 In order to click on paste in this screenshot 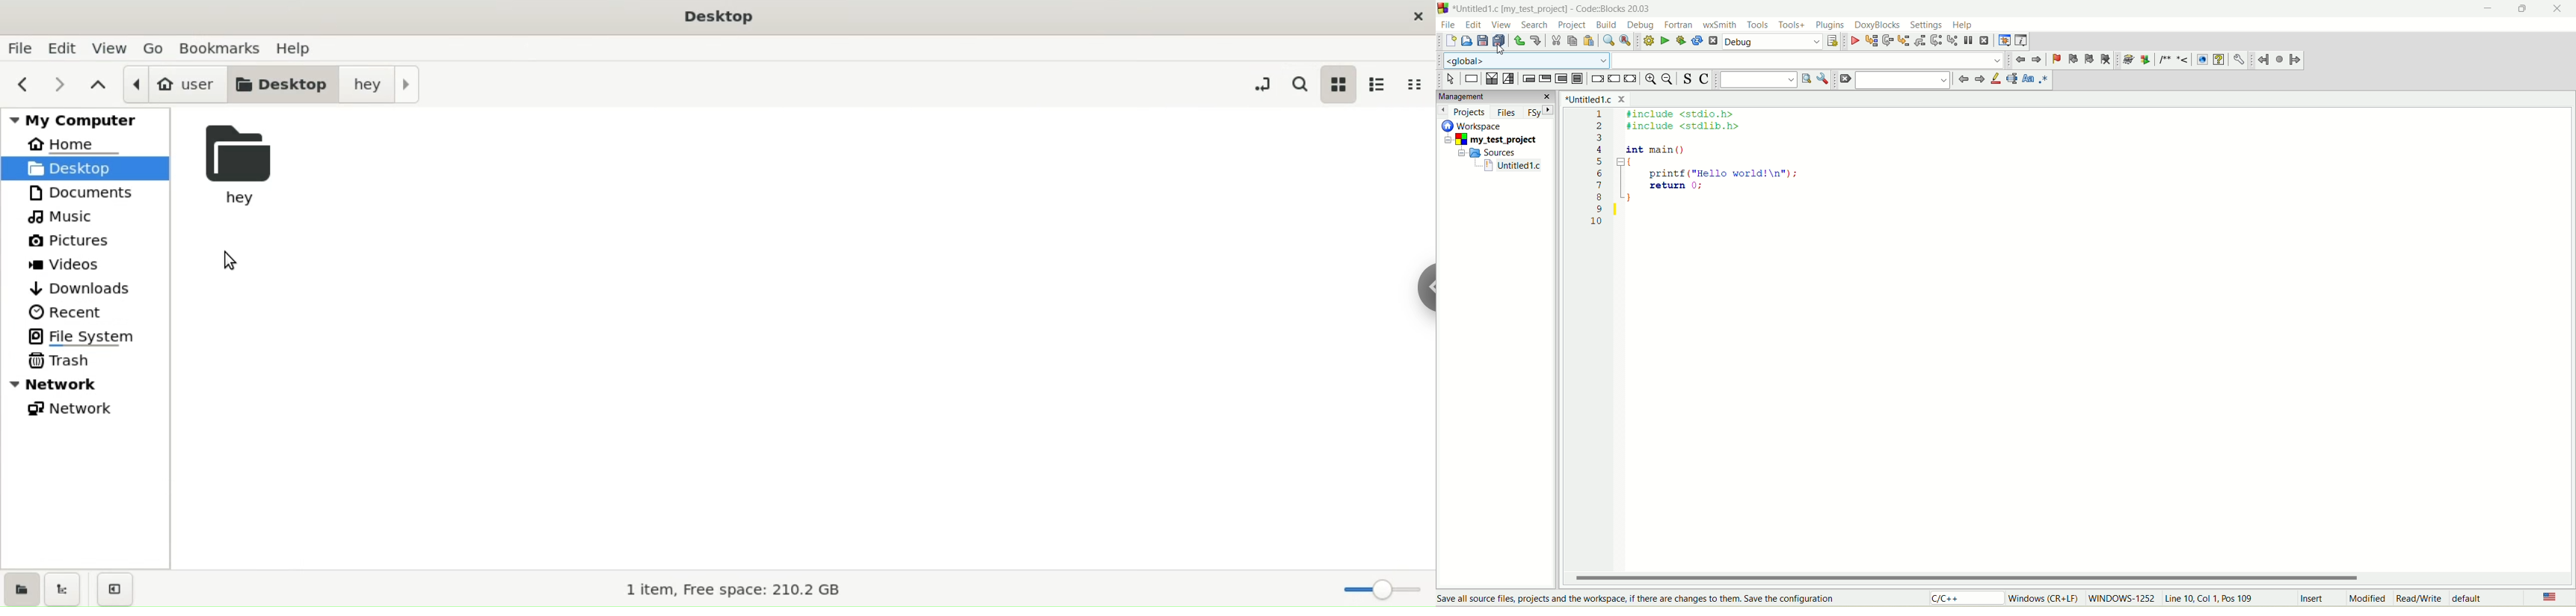, I will do `click(1589, 40)`.